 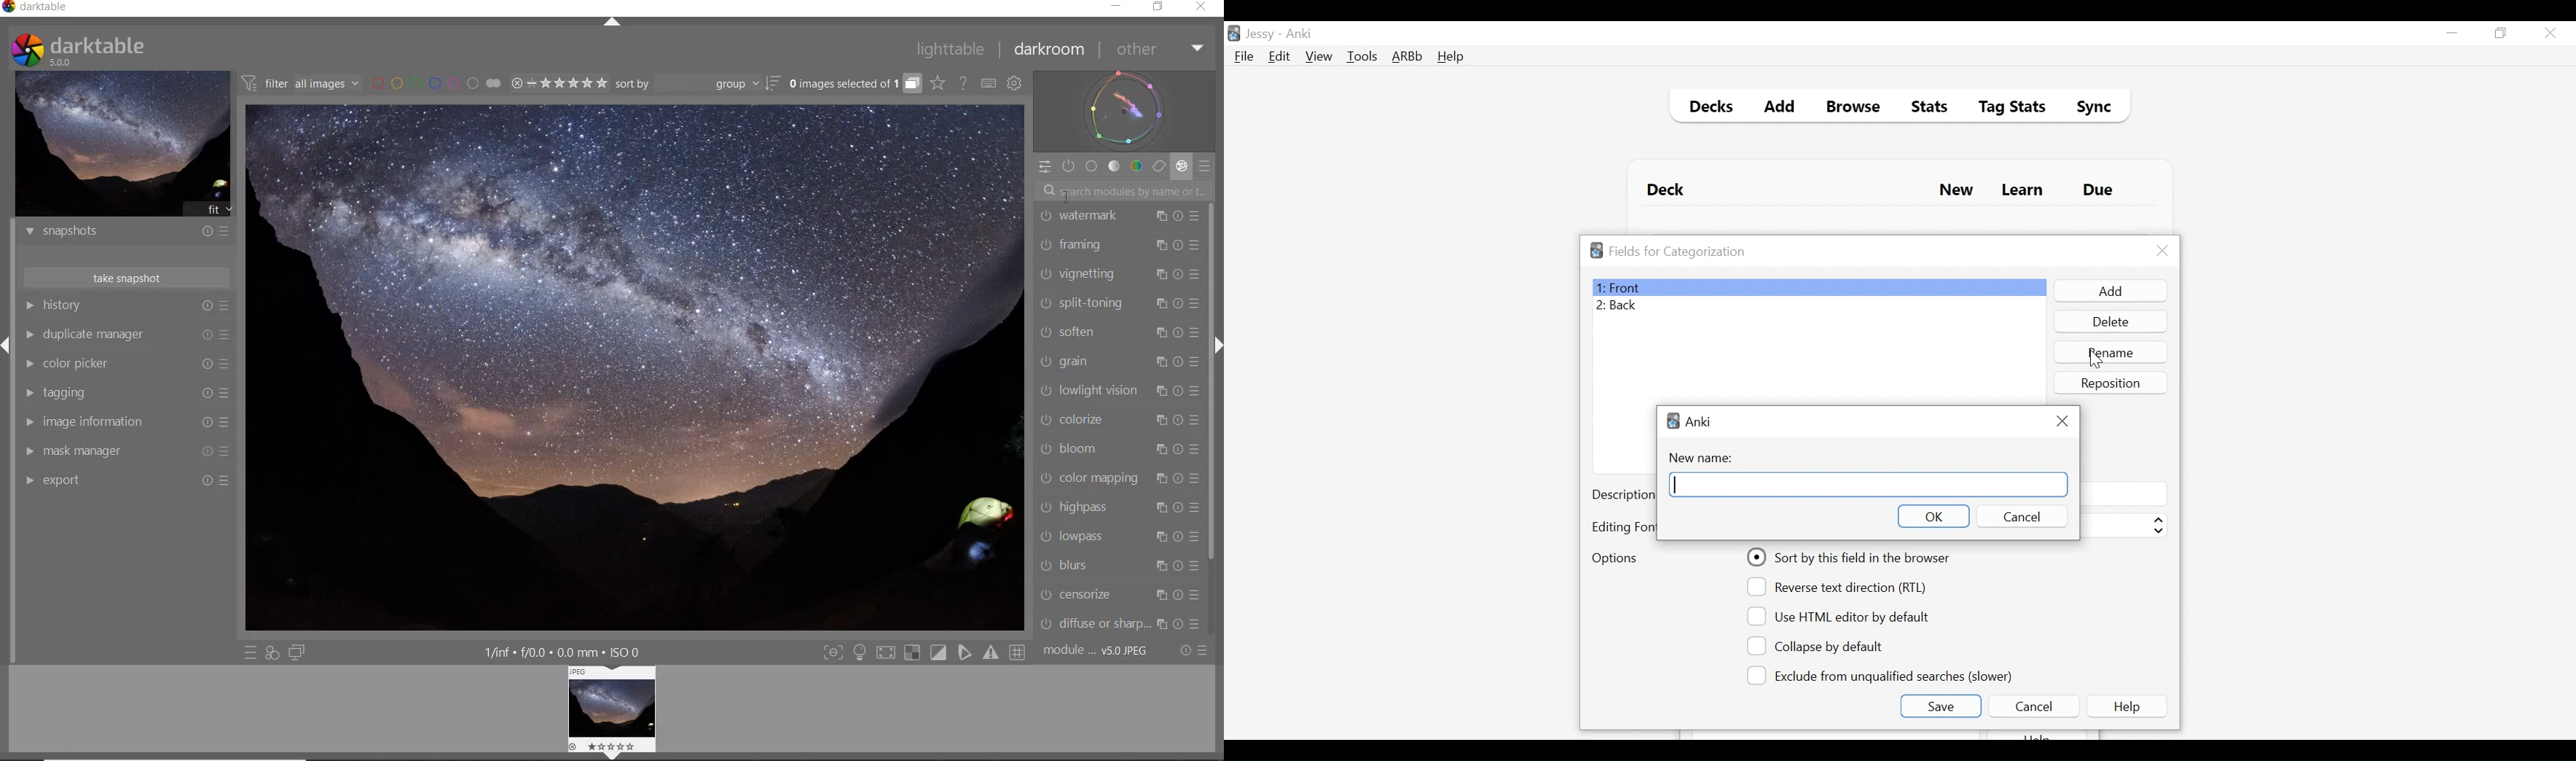 What do you see at coordinates (1182, 215) in the screenshot?
I see `reset parameters` at bounding box center [1182, 215].